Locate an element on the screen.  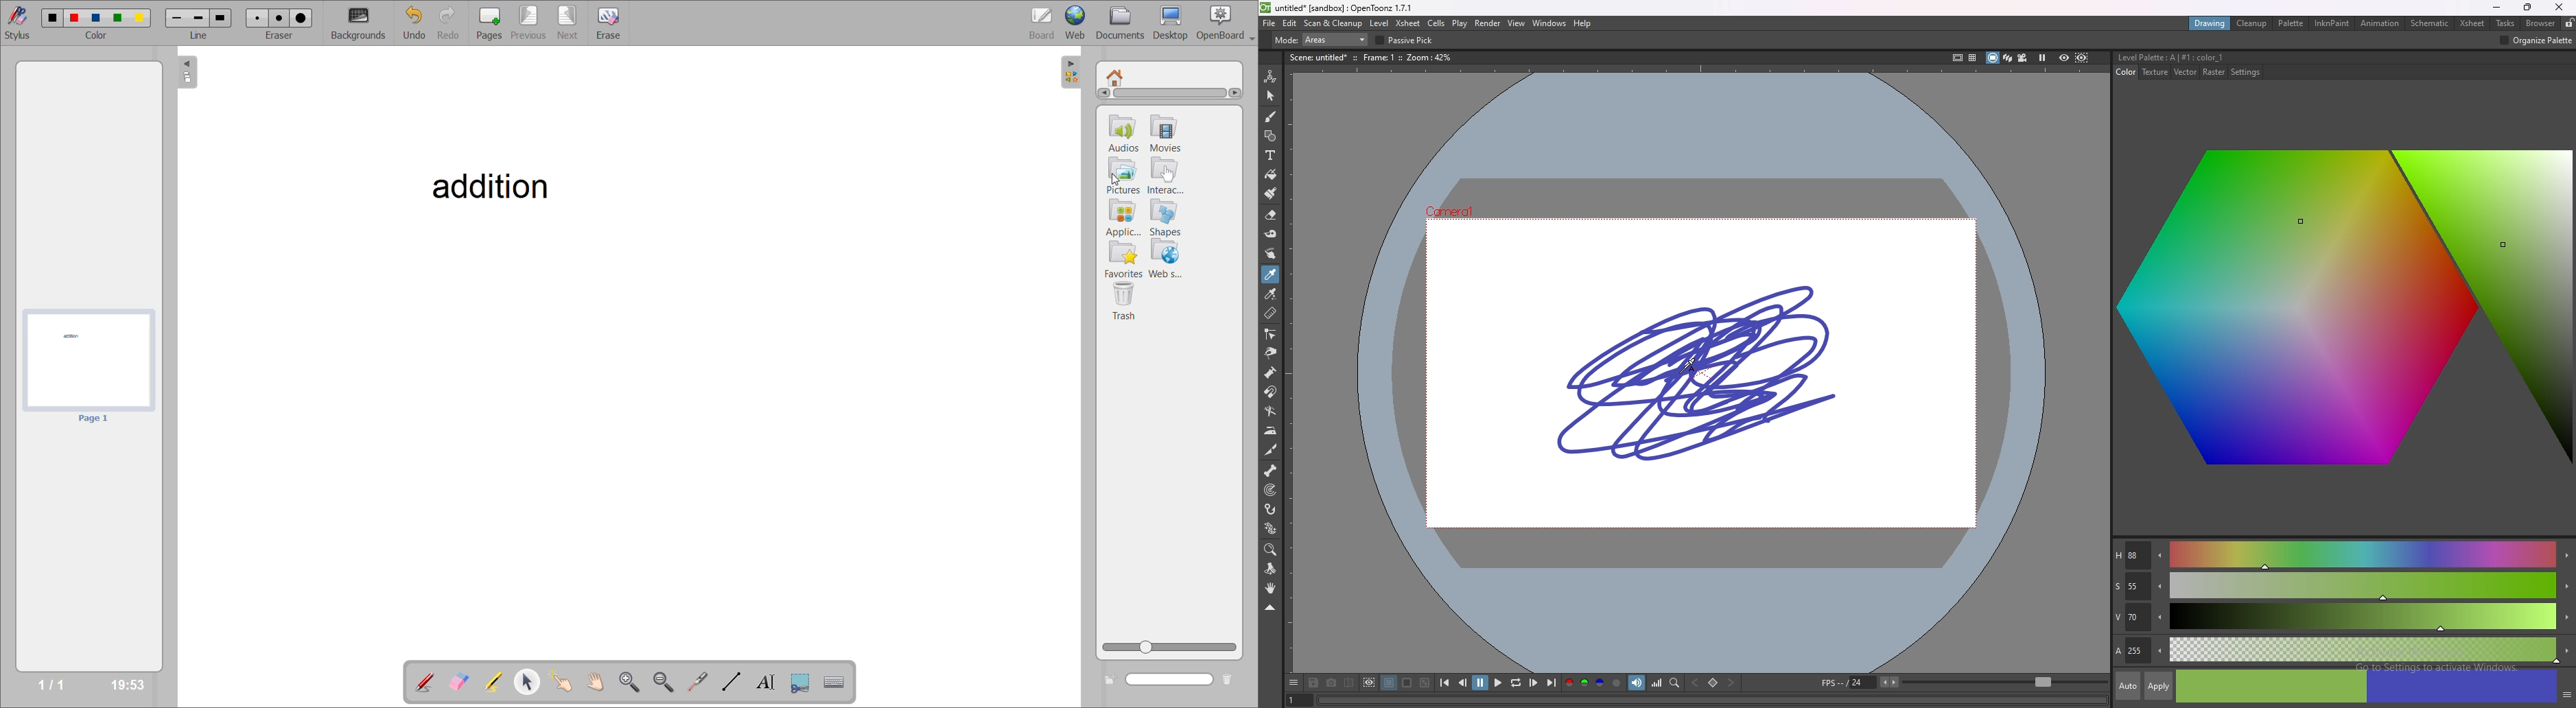
close is located at coordinates (2558, 8).